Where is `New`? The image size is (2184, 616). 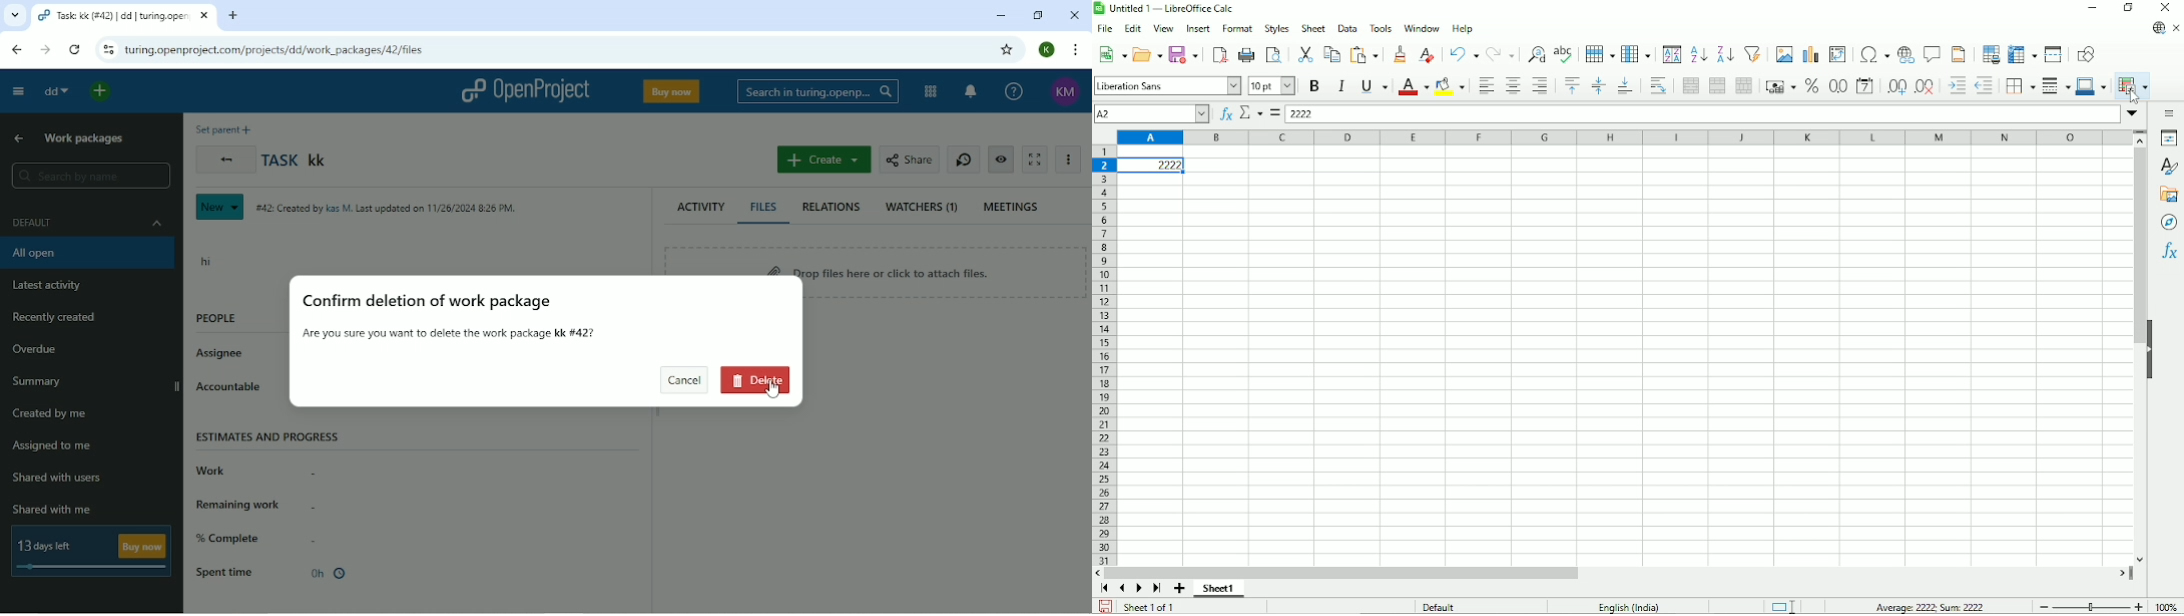
New is located at coordinates (1111, 54).